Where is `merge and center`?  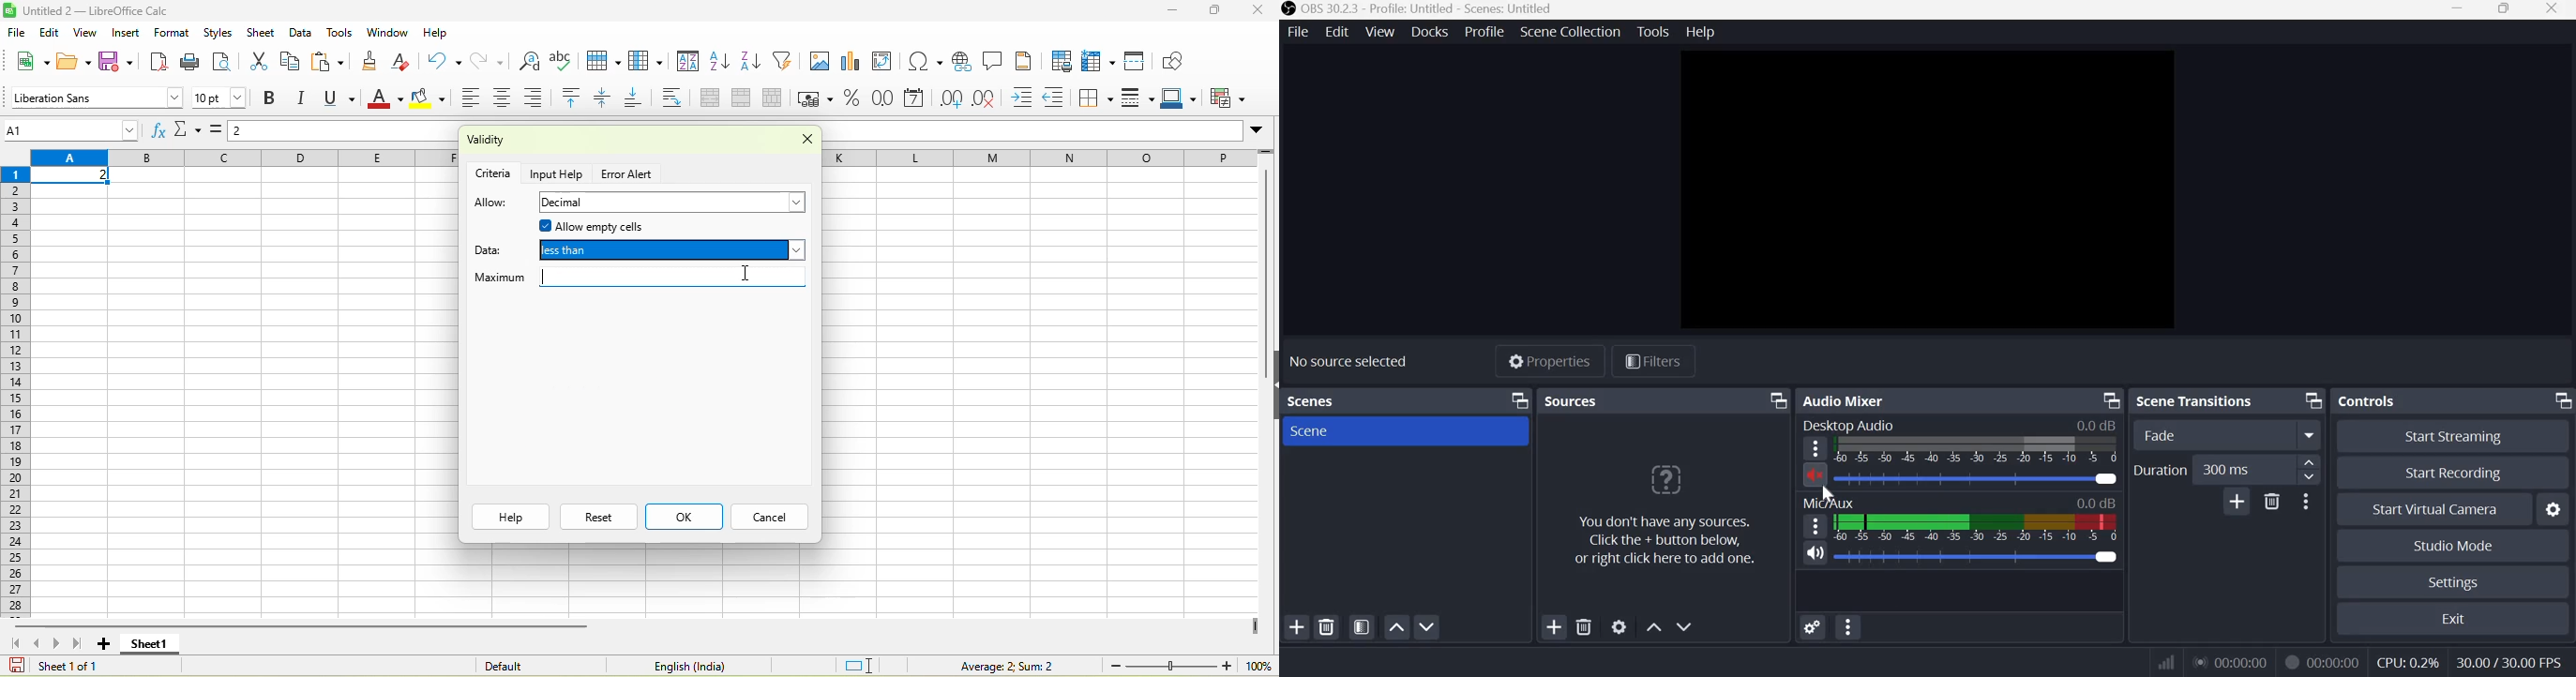
merge and center is located at coordinates (710, 99).